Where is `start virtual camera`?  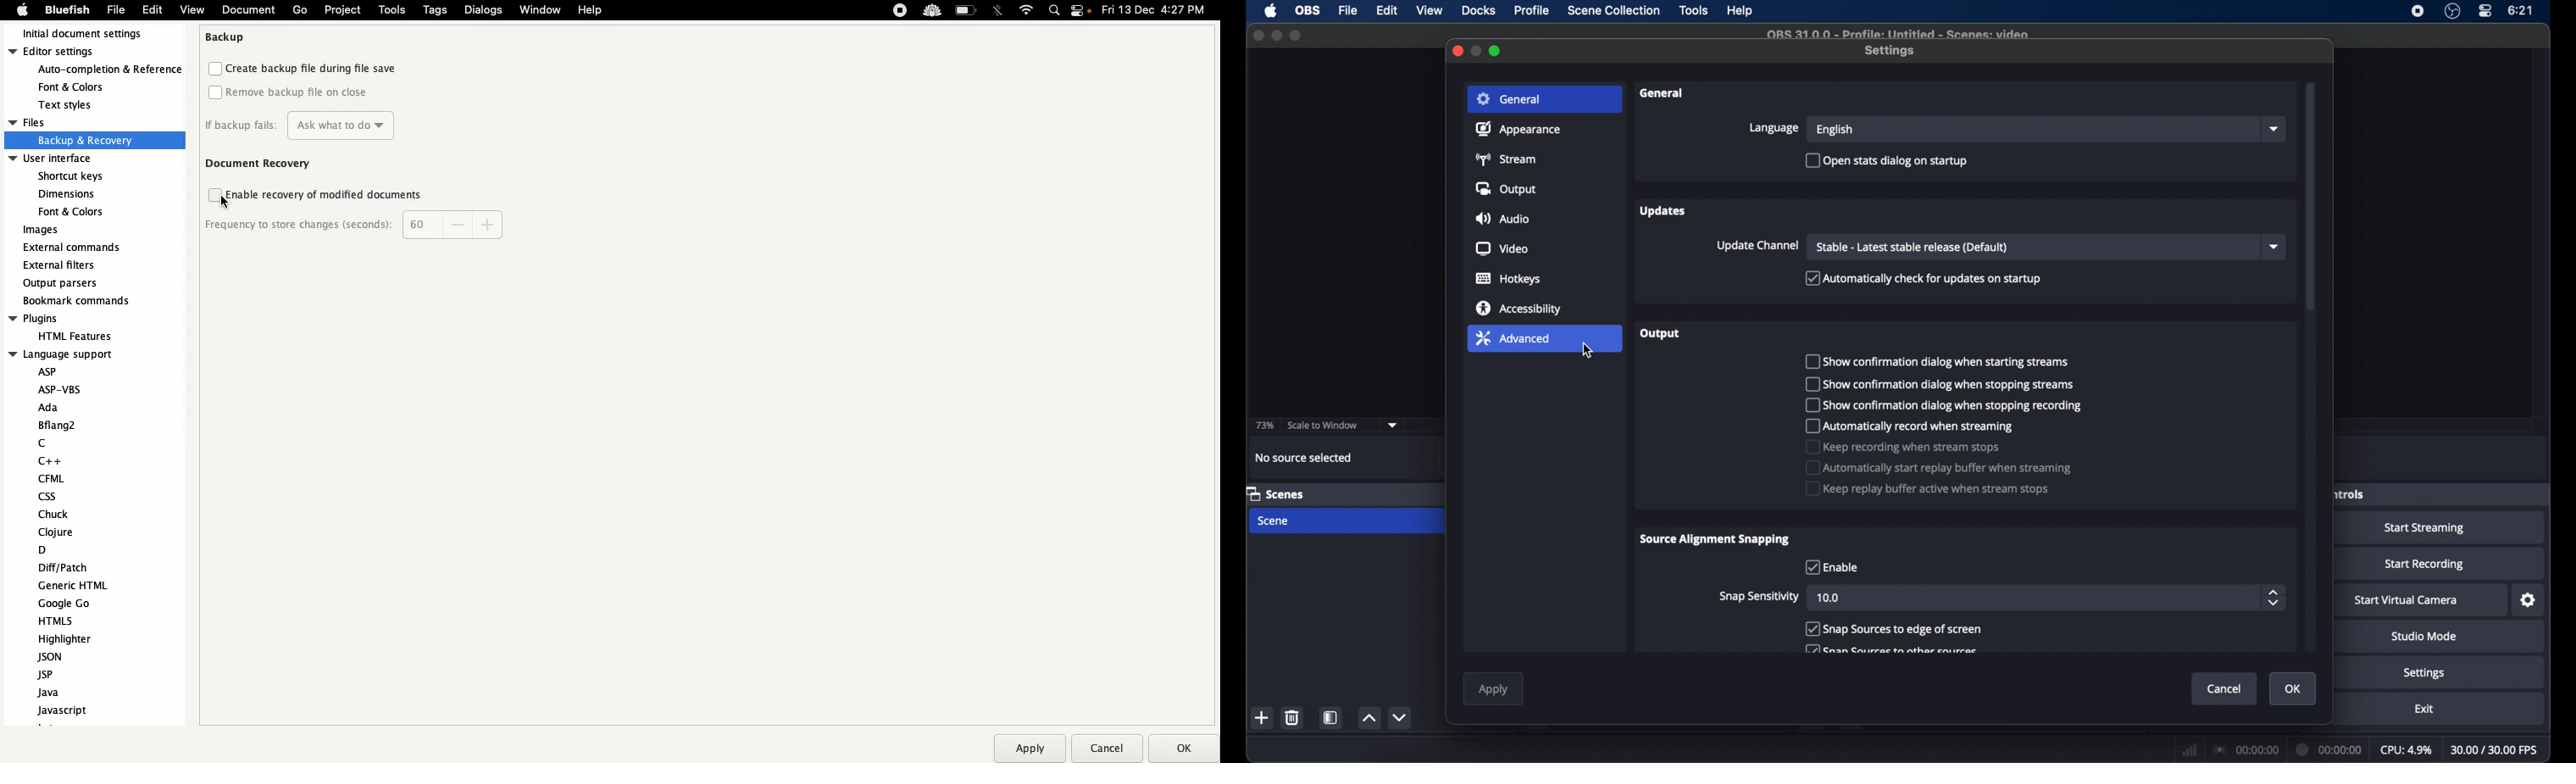
start virtual camera is located at coordinates (2406, 601).